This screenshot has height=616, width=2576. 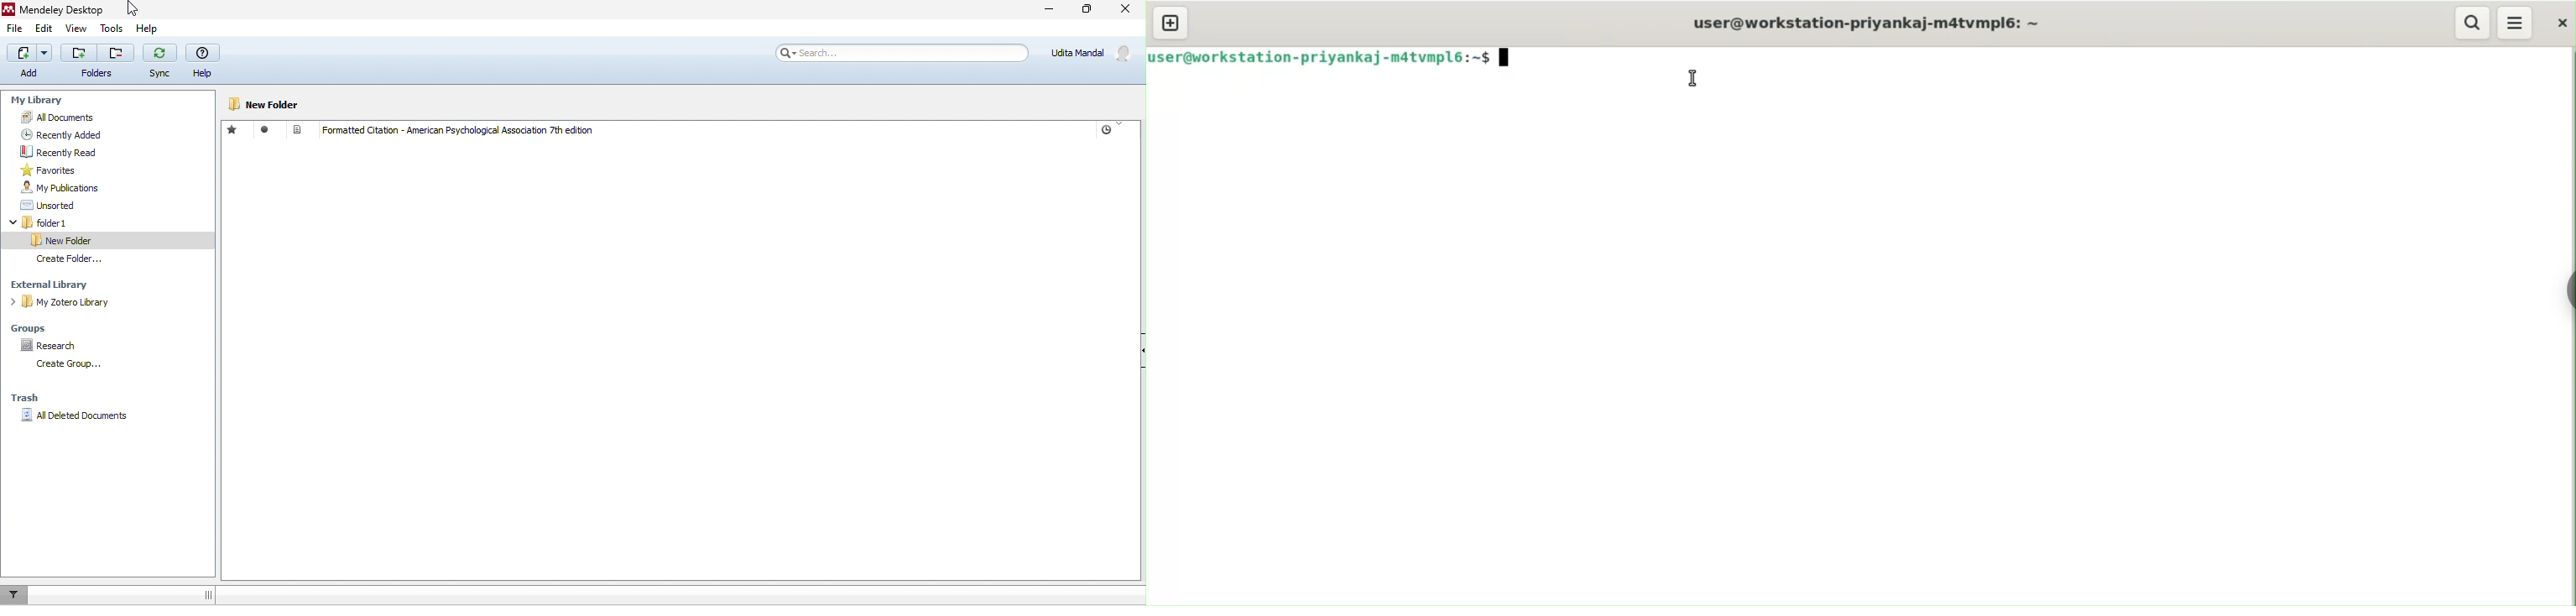 What do you see at coordinates (79, 53) in the screenshot?
I see `Add folder` at bounding box center [79, 53].